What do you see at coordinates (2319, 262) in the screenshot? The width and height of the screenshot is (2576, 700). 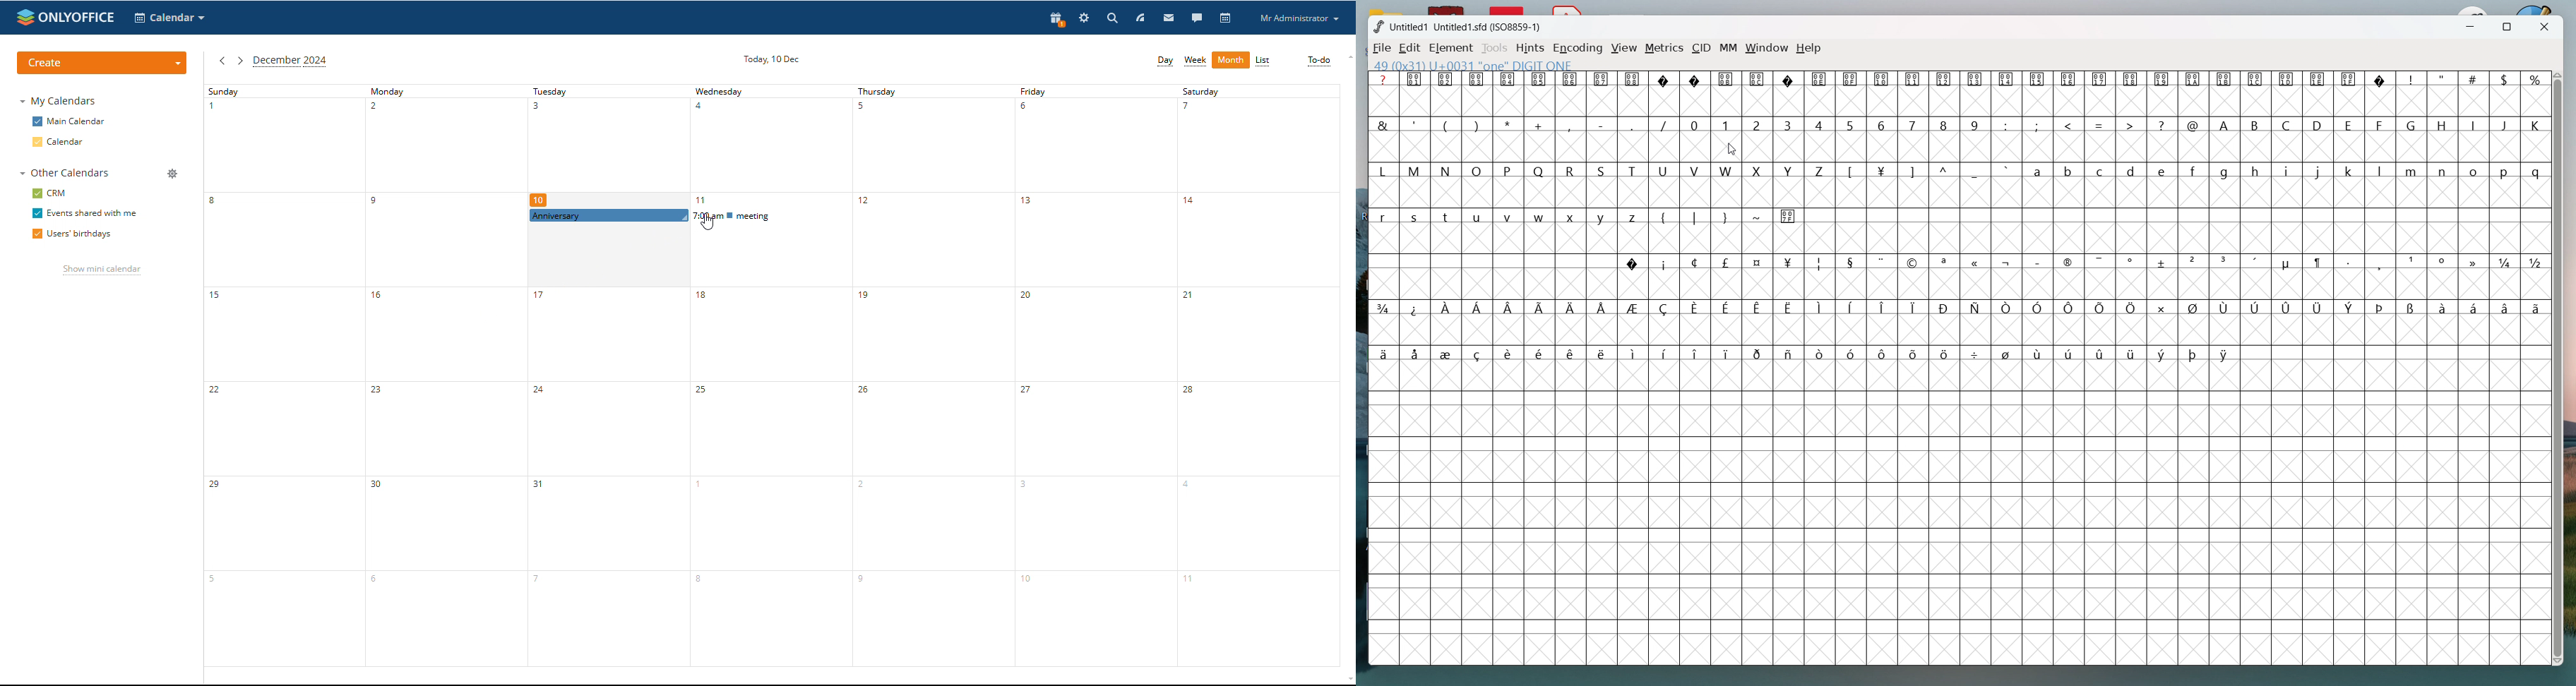 I see `symbol` at bounding box center [2319, 262].